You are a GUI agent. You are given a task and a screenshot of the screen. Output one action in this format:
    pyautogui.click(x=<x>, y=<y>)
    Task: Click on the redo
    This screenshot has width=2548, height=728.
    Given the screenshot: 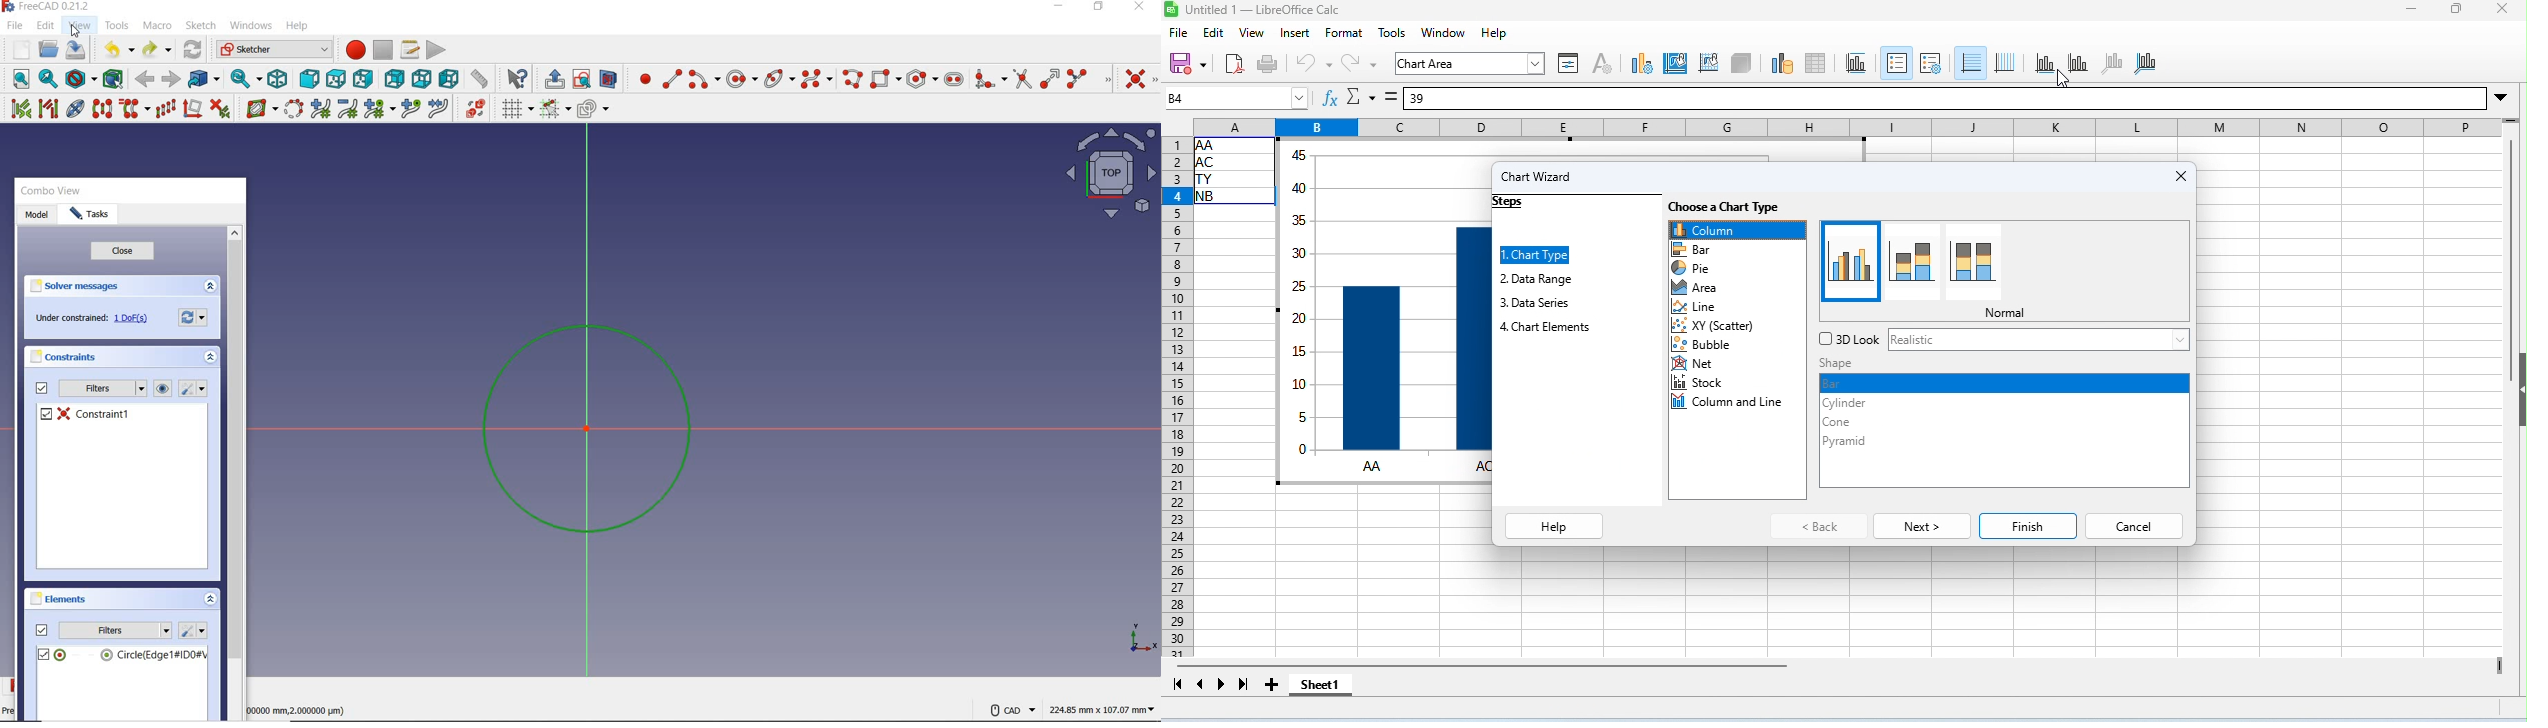 What is the action you would take?
    pyautogui.click(x=1360, y=61)
    